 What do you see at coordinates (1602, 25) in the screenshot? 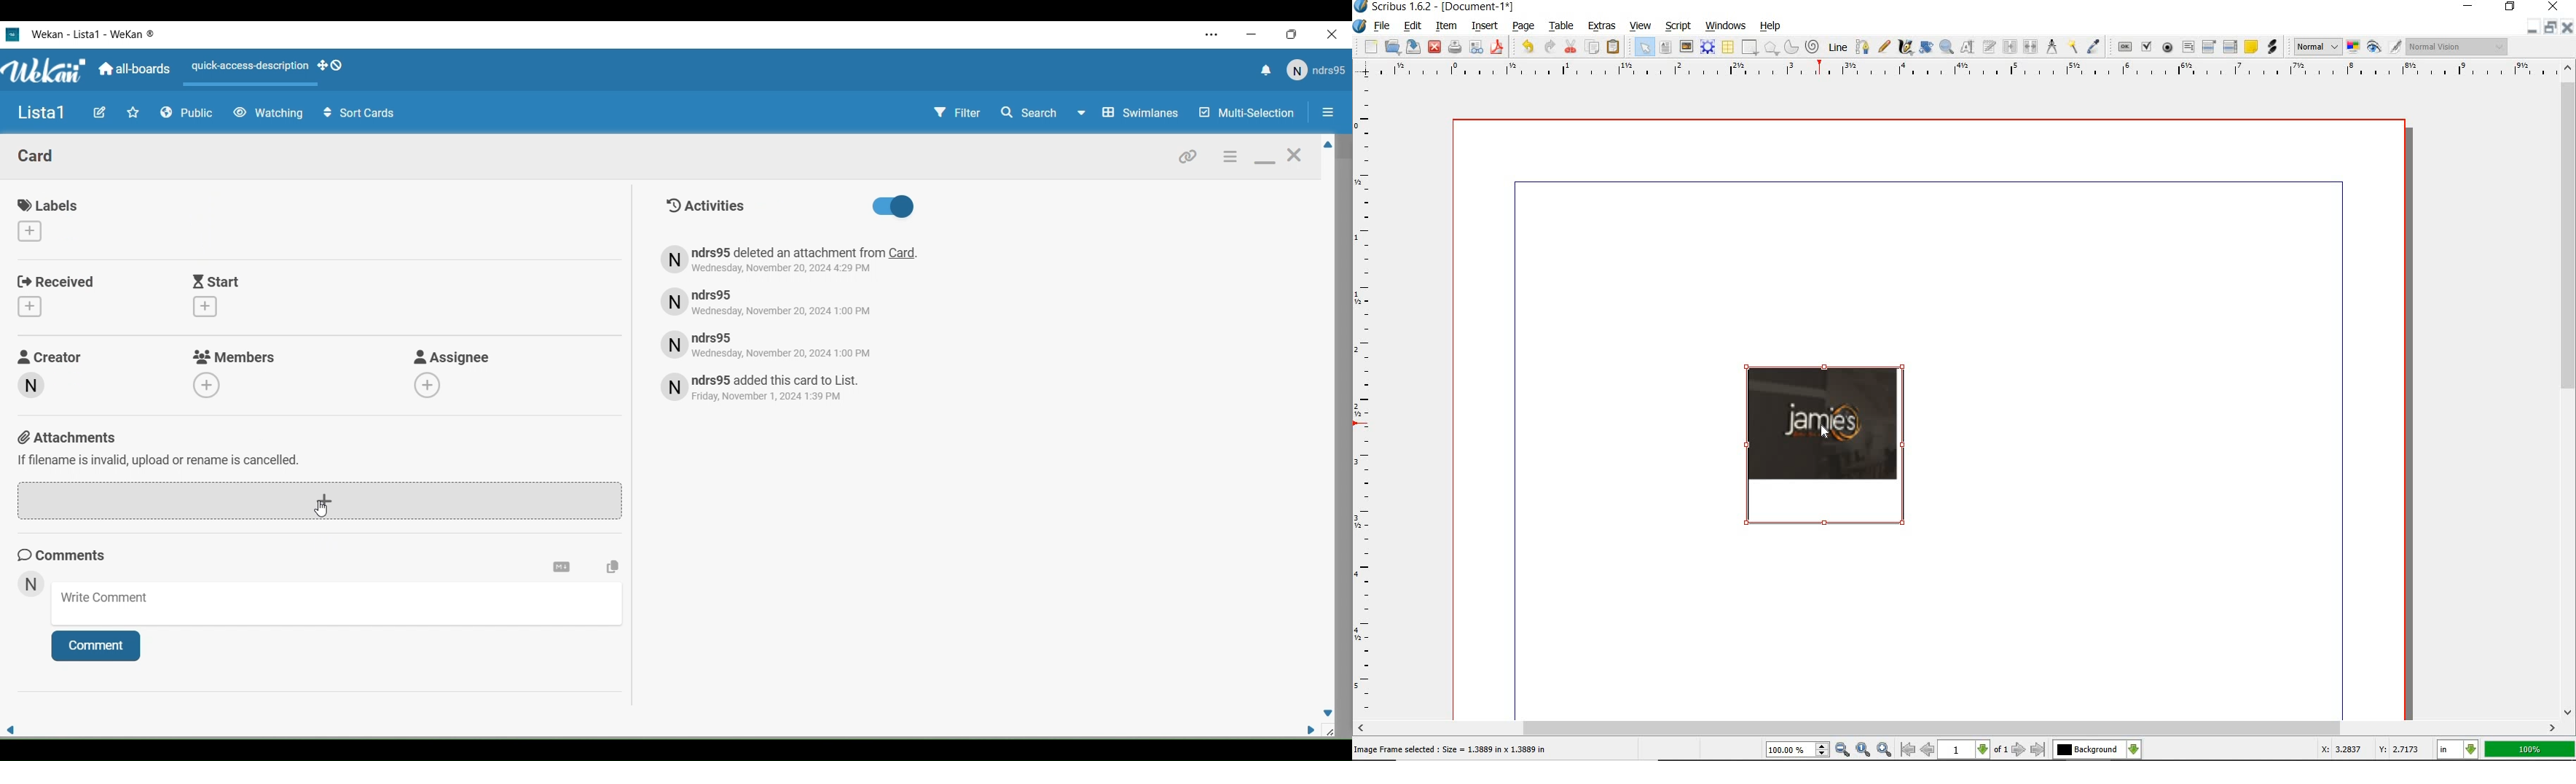
I see `extras` at bounding box center [1602, 25].